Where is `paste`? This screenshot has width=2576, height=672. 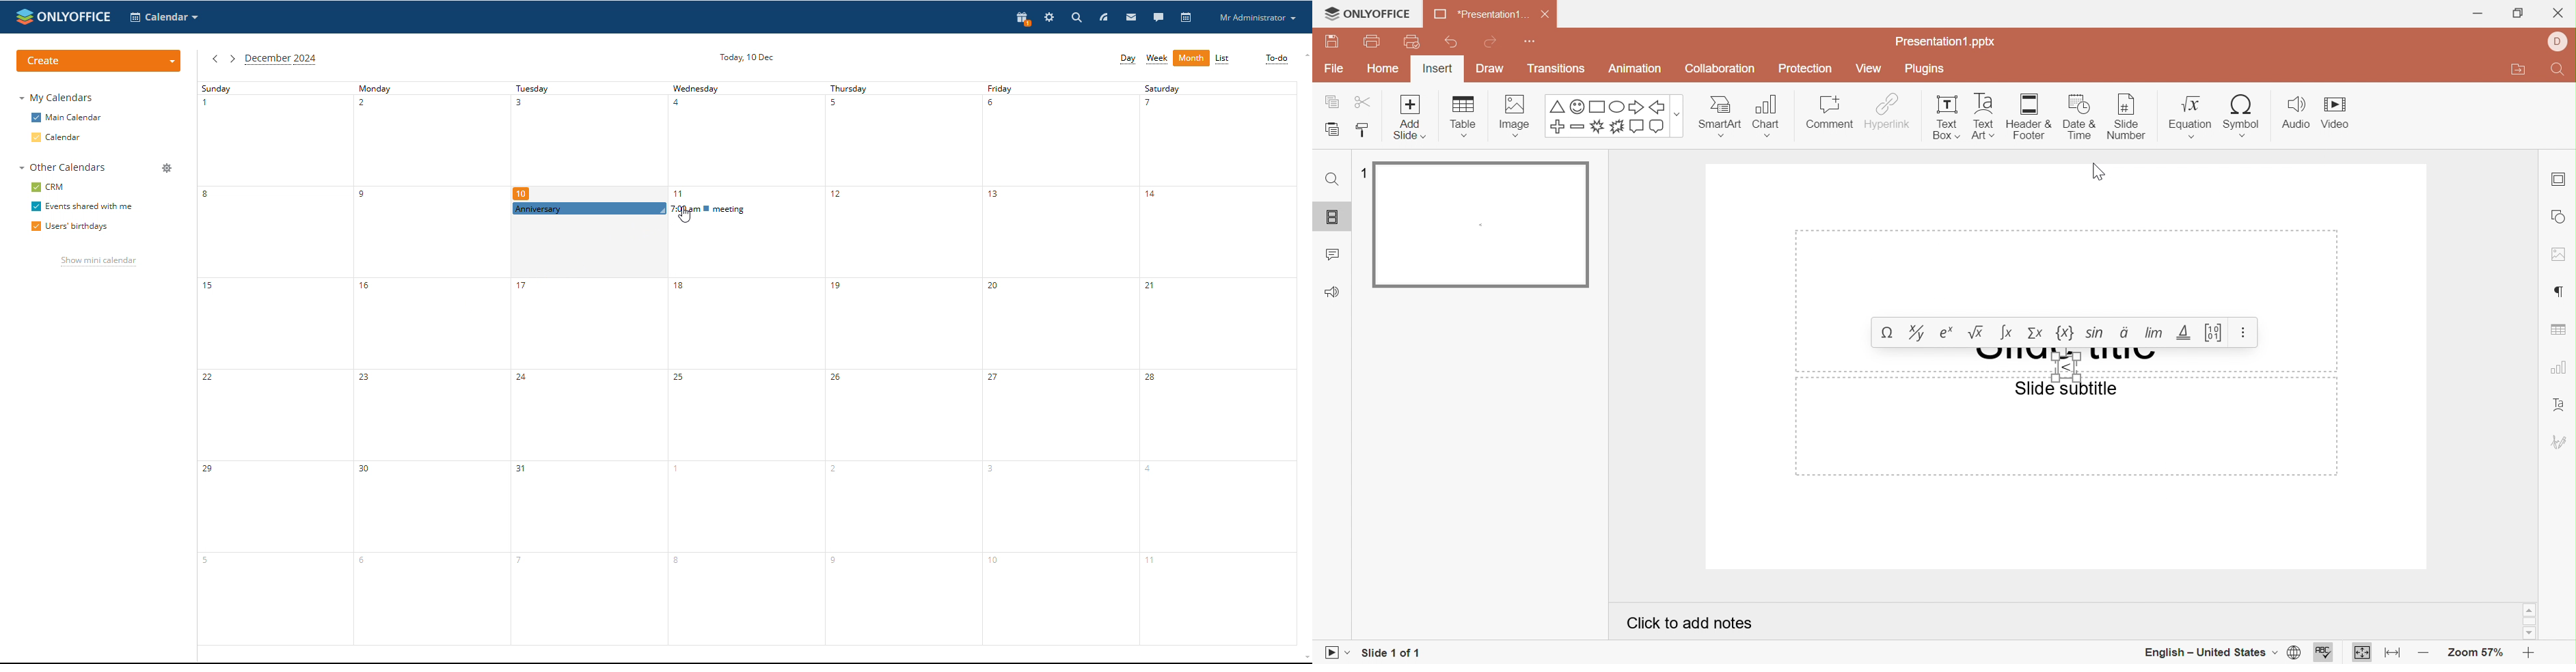
paste is located at coordinates (1331, 128).